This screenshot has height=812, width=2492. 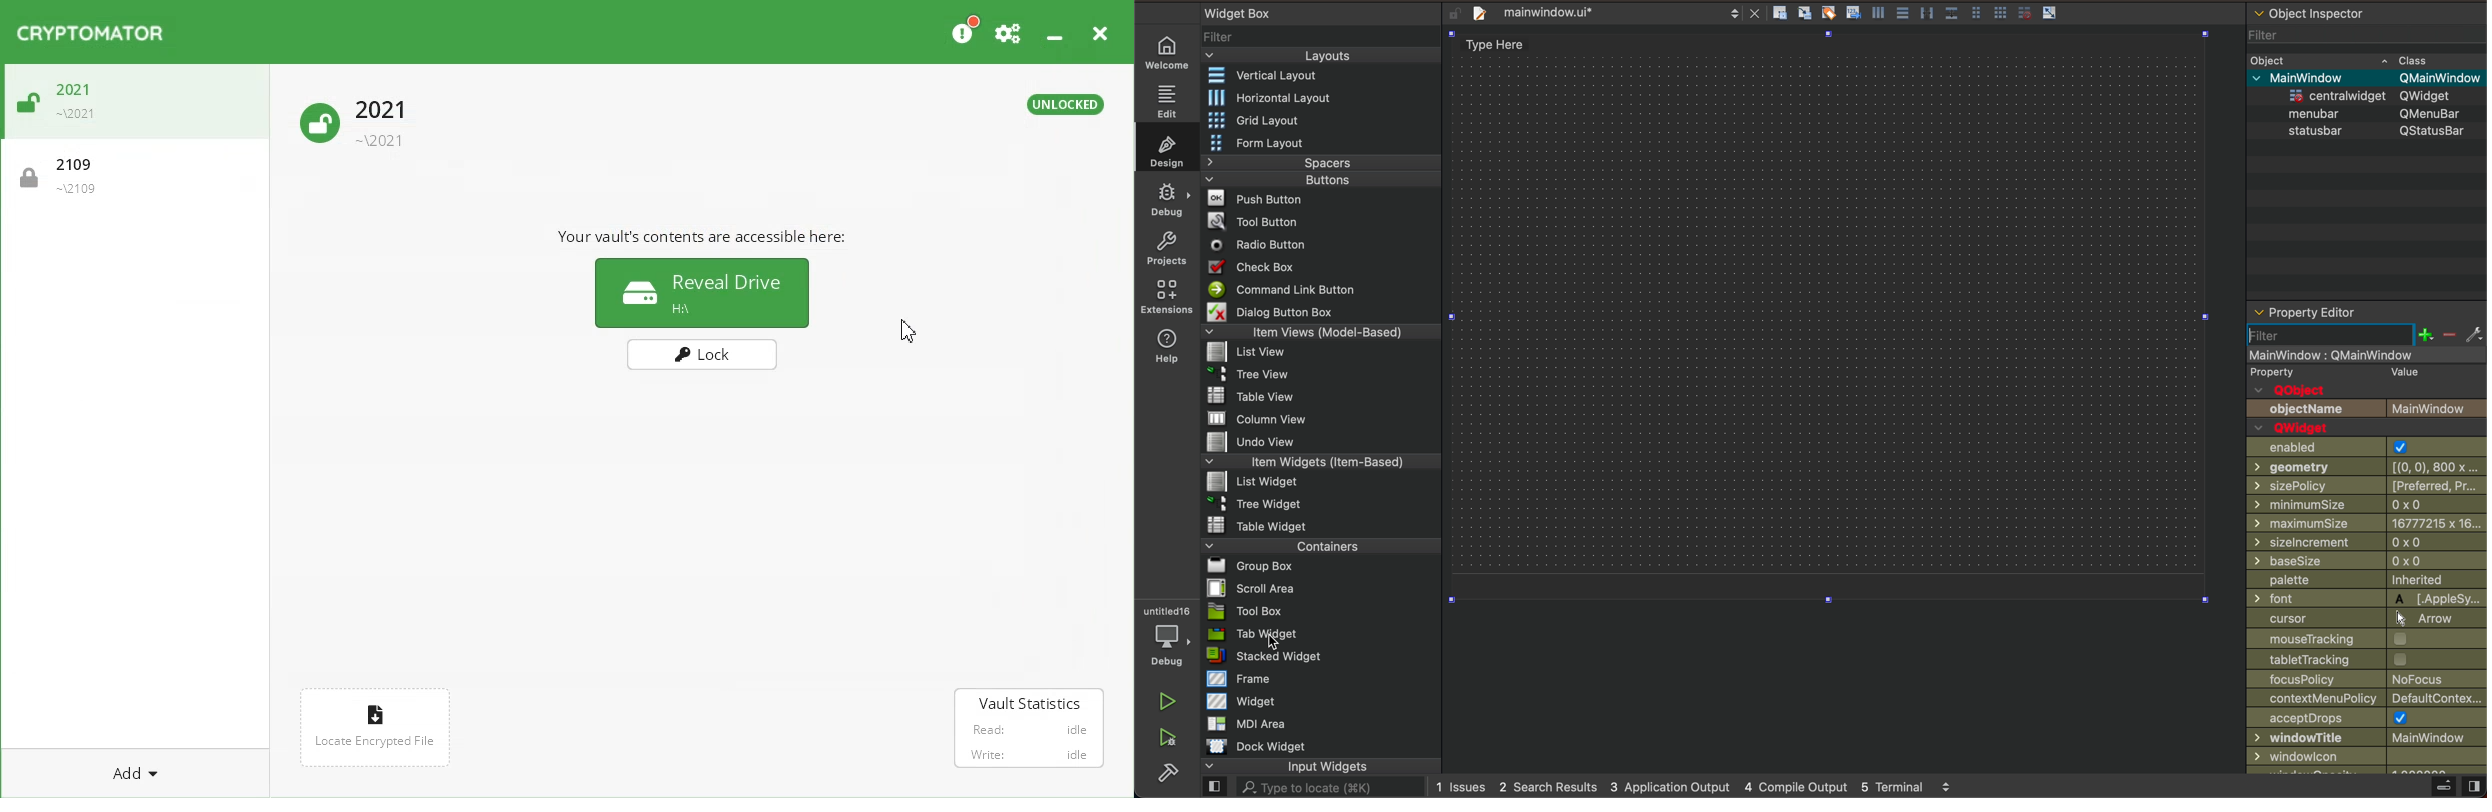 What do you see at coordinates (1266, 311) in the screenshot?
I see `Dialog Button Box` at bounding box center [1266, 311].